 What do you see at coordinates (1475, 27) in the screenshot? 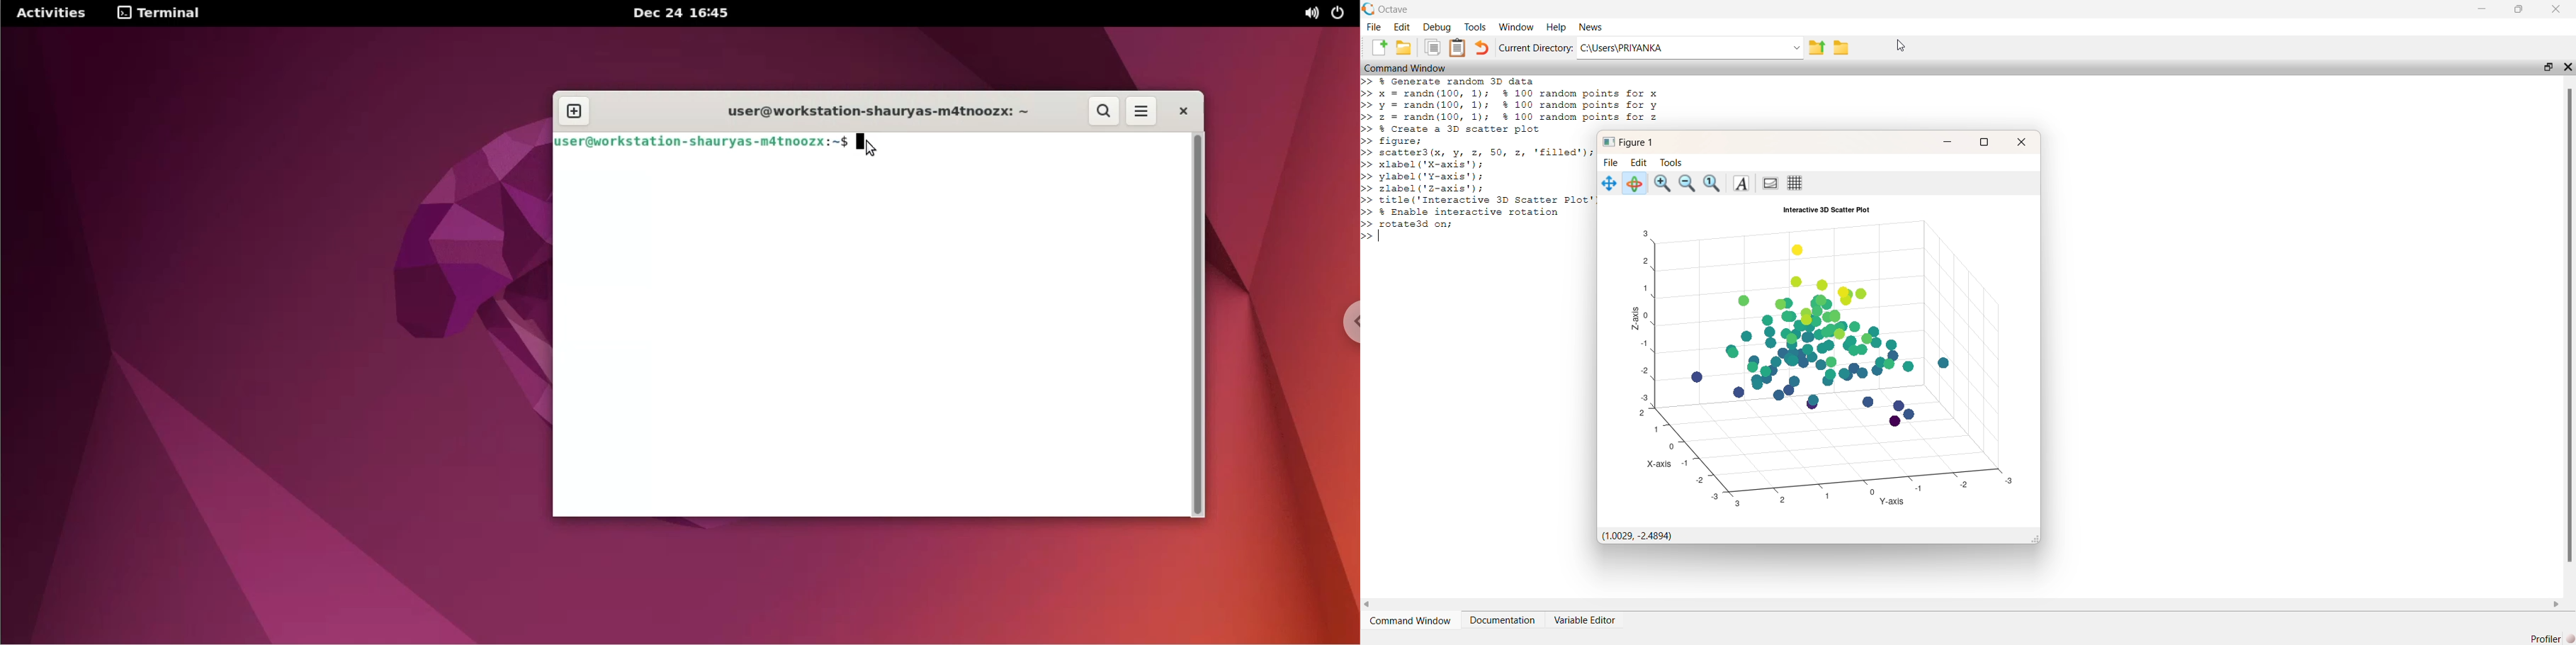
I see `Tools` at bounding box center [1475, 27].